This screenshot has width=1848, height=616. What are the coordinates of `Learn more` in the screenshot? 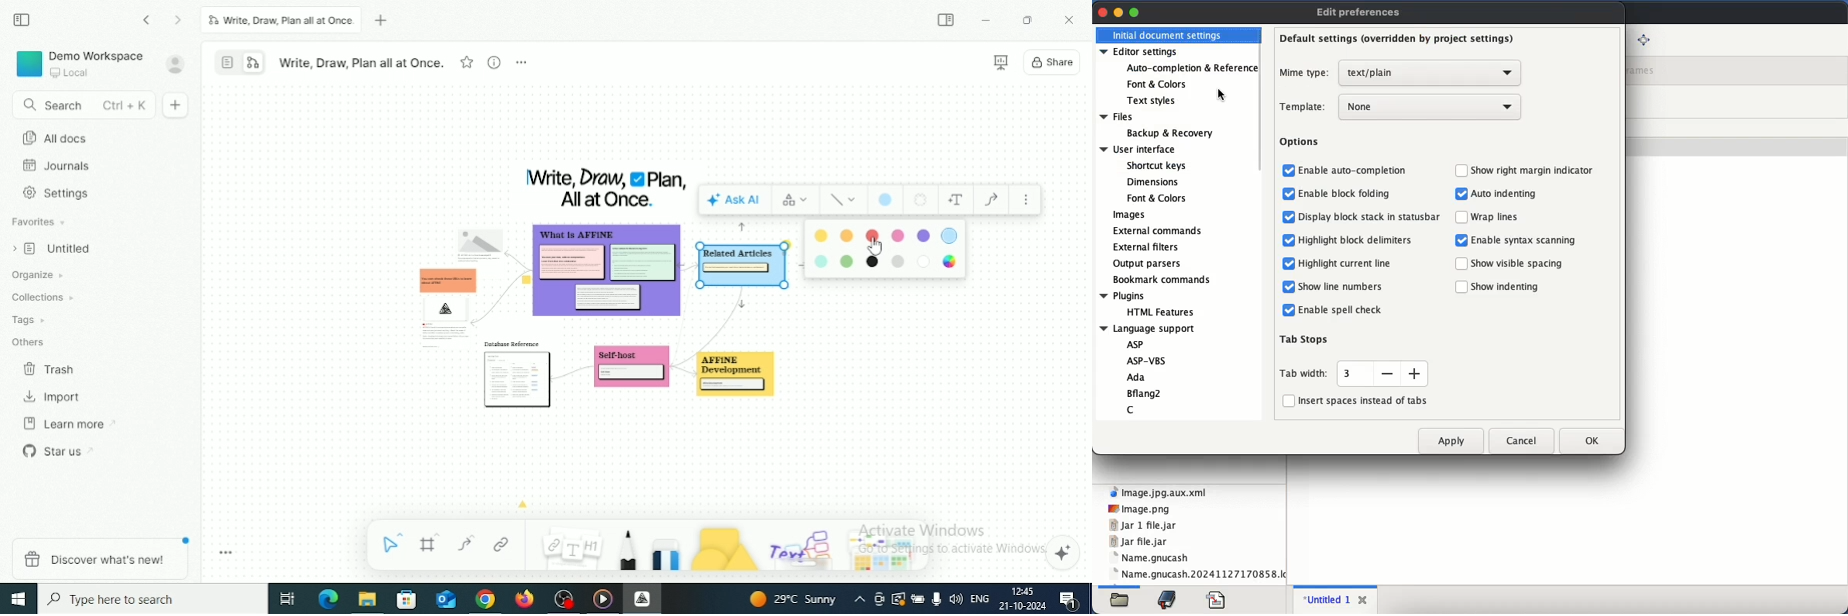 It's located at (70, 424).